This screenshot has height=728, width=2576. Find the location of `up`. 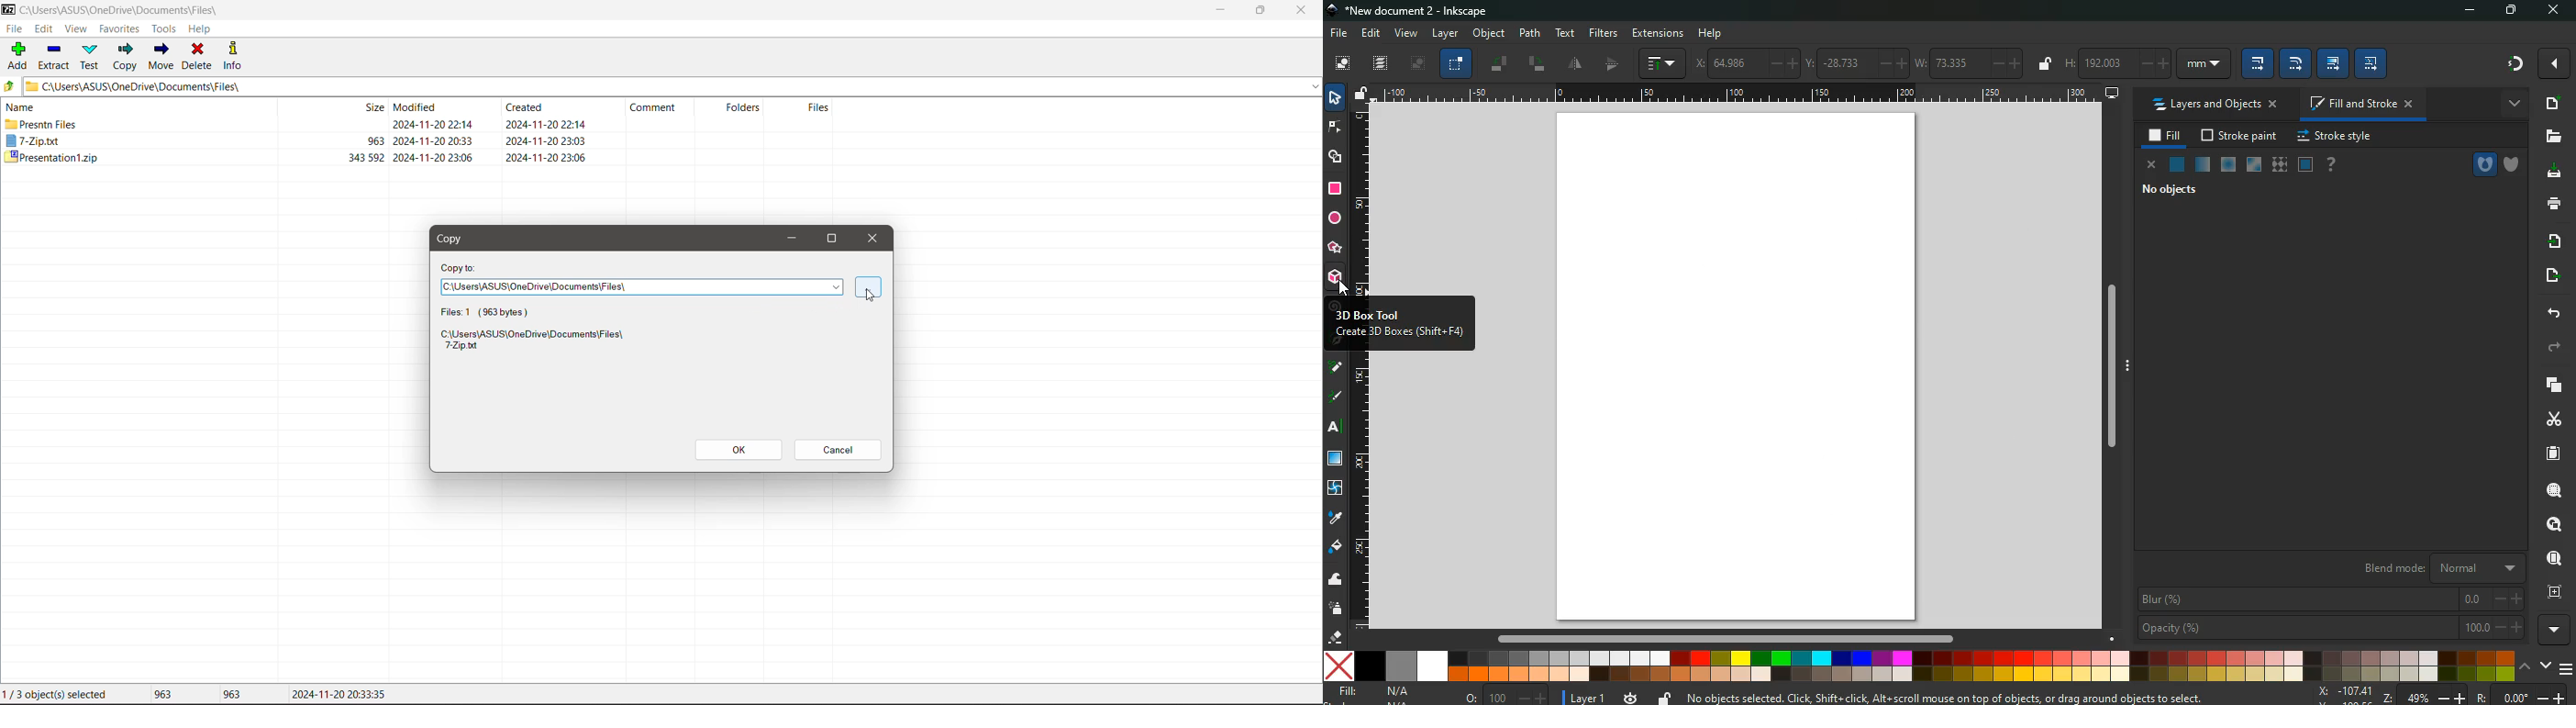

up is located at coordinates (2526, 668).